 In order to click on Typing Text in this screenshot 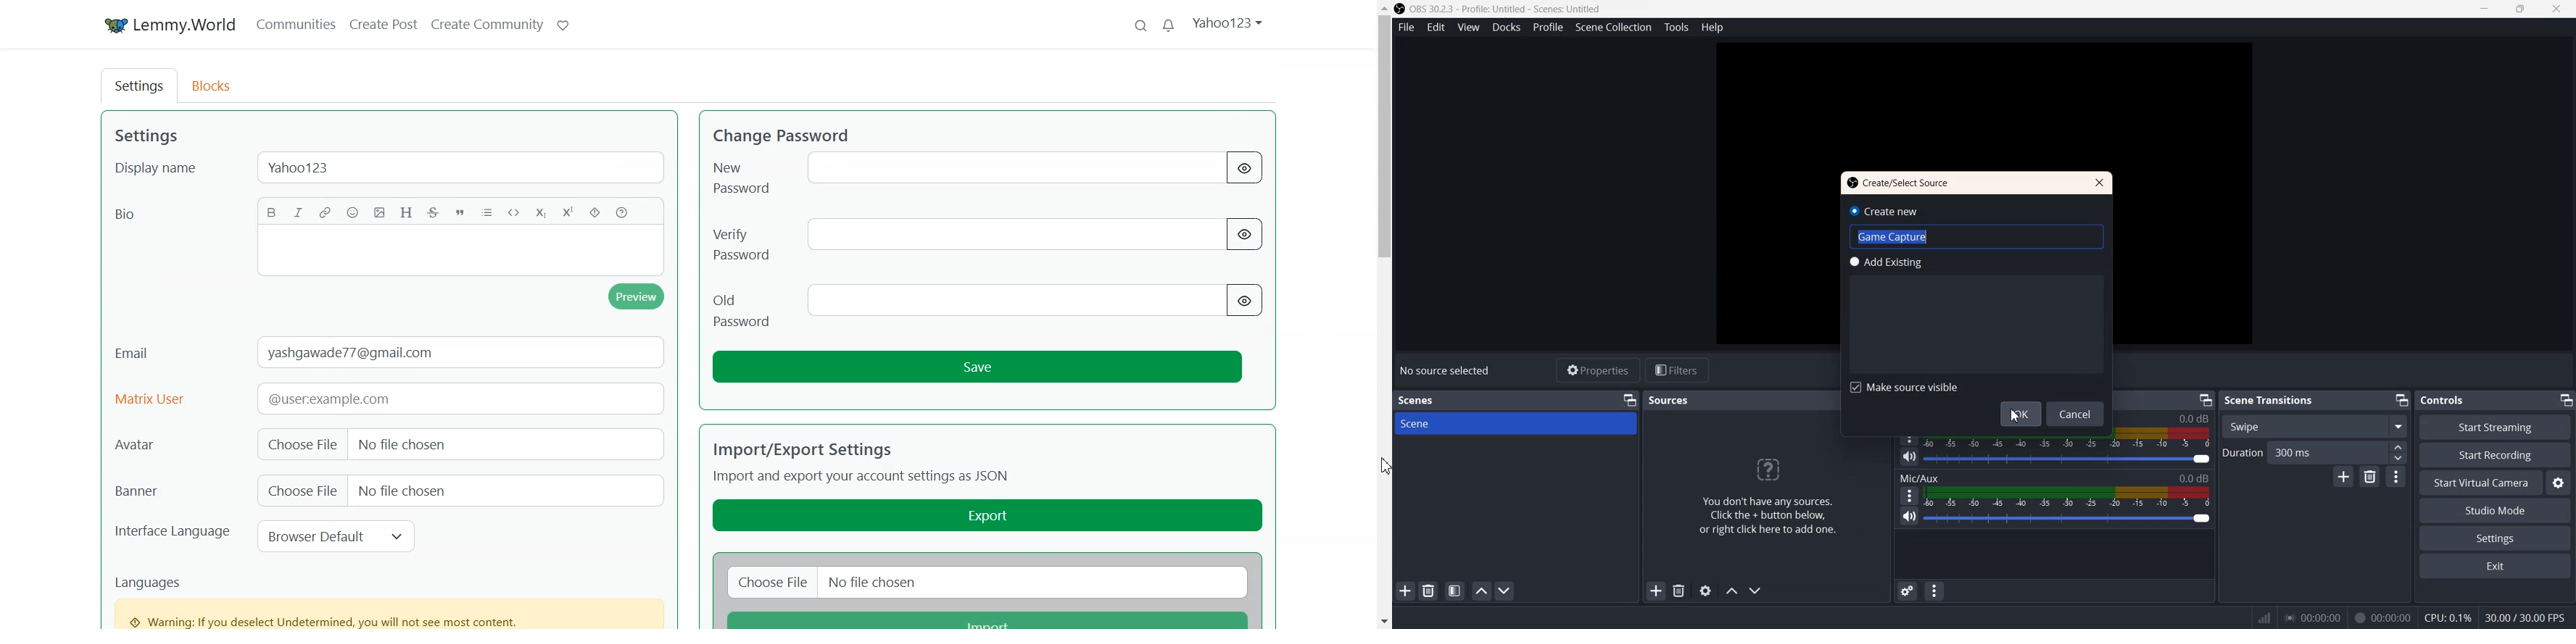, I will do `click(460, 252)`.